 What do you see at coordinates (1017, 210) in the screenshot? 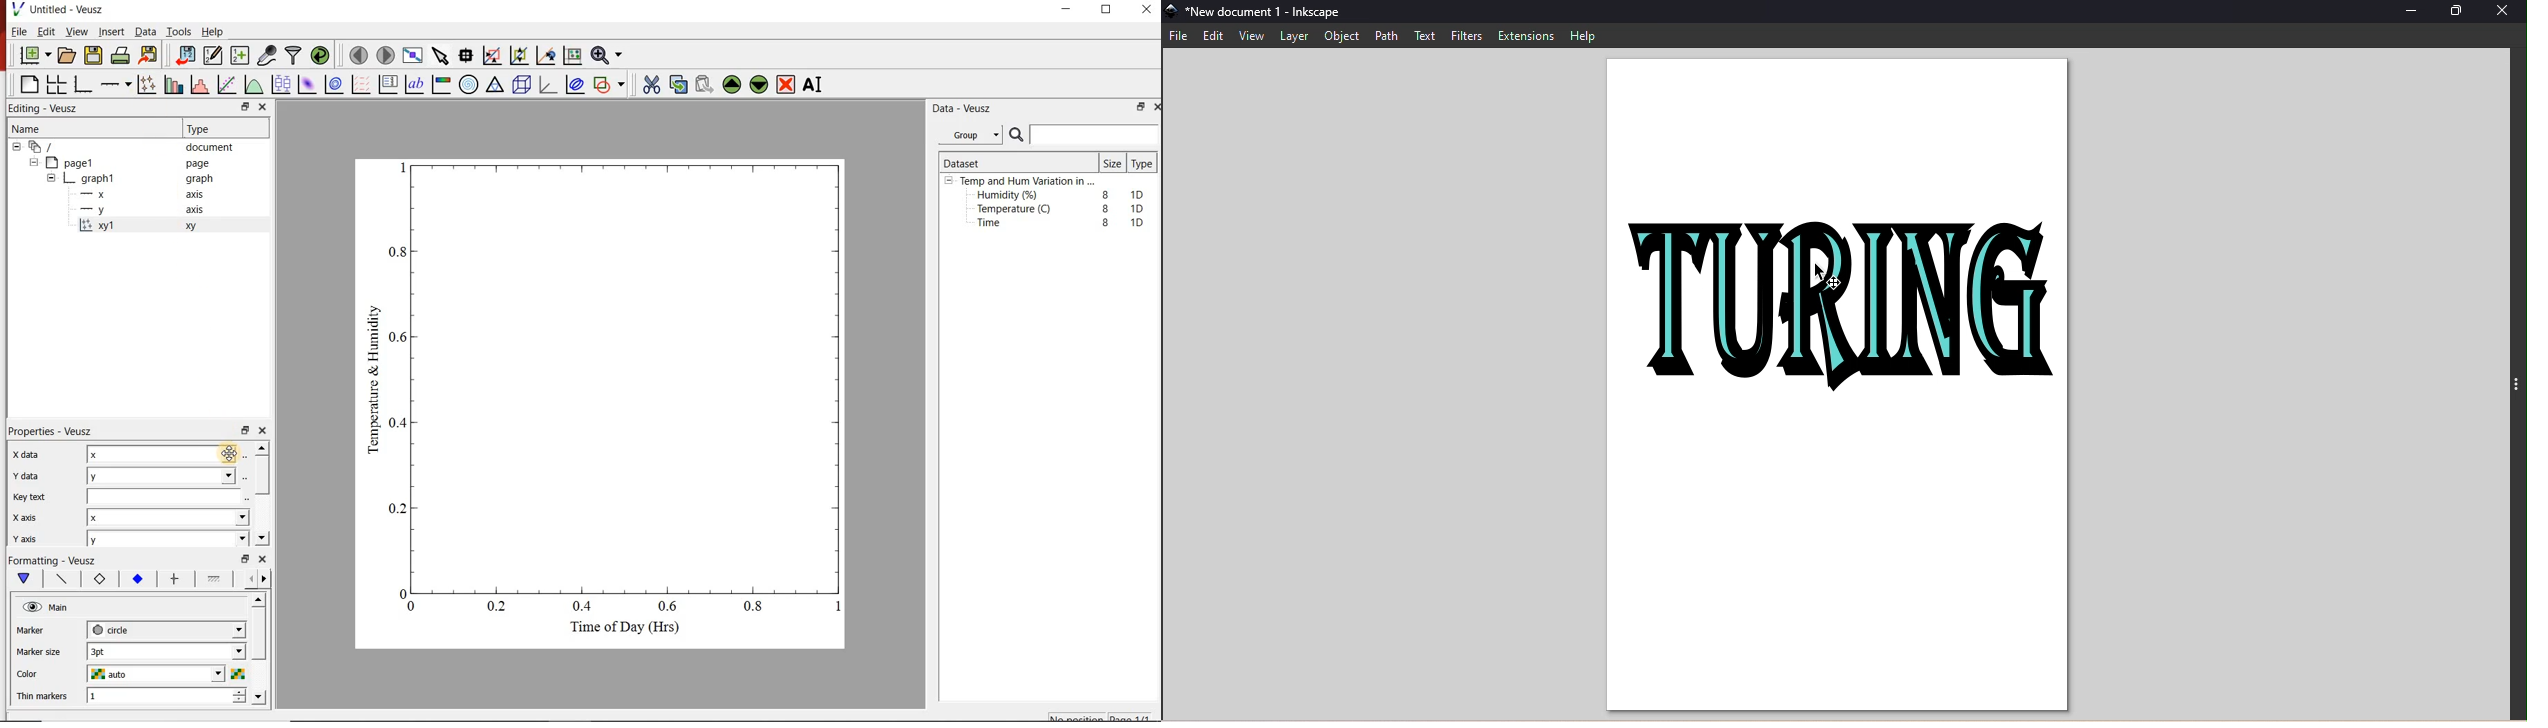
I see `Temperature (C)` at bounding box center [1017, 210].